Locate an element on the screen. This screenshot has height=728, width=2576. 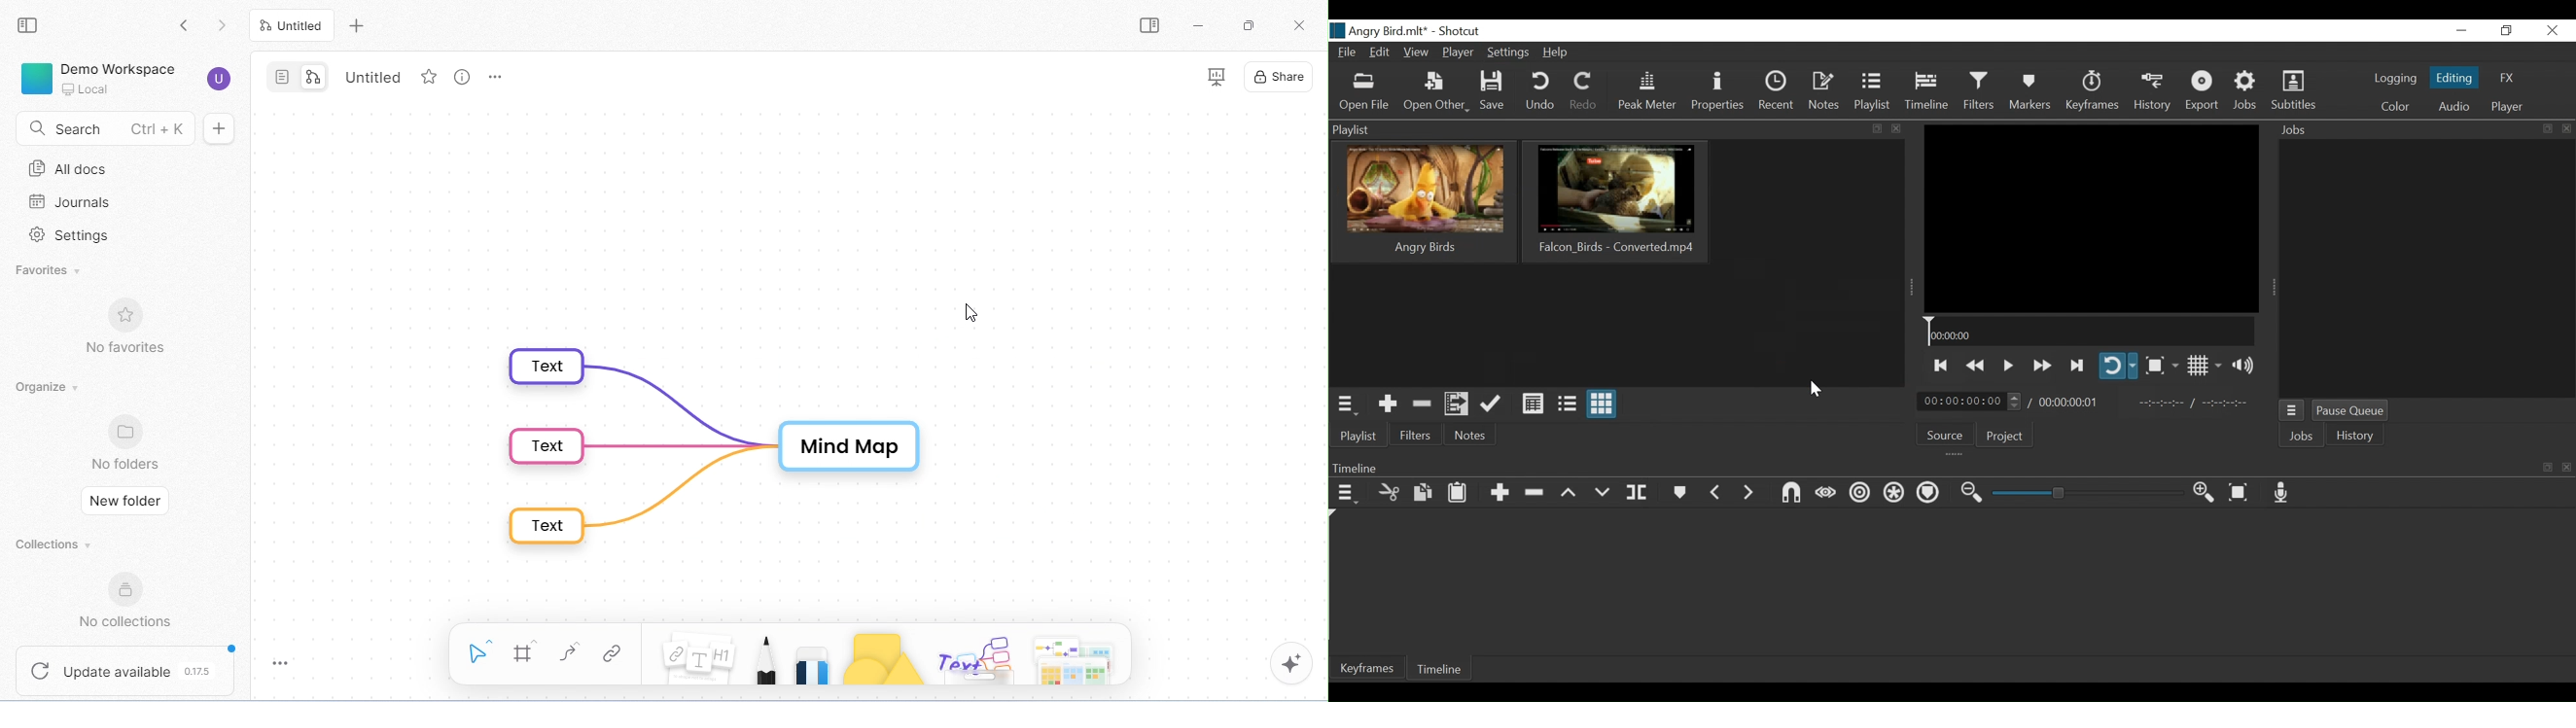
FX is located at coordinates (2508, 78).